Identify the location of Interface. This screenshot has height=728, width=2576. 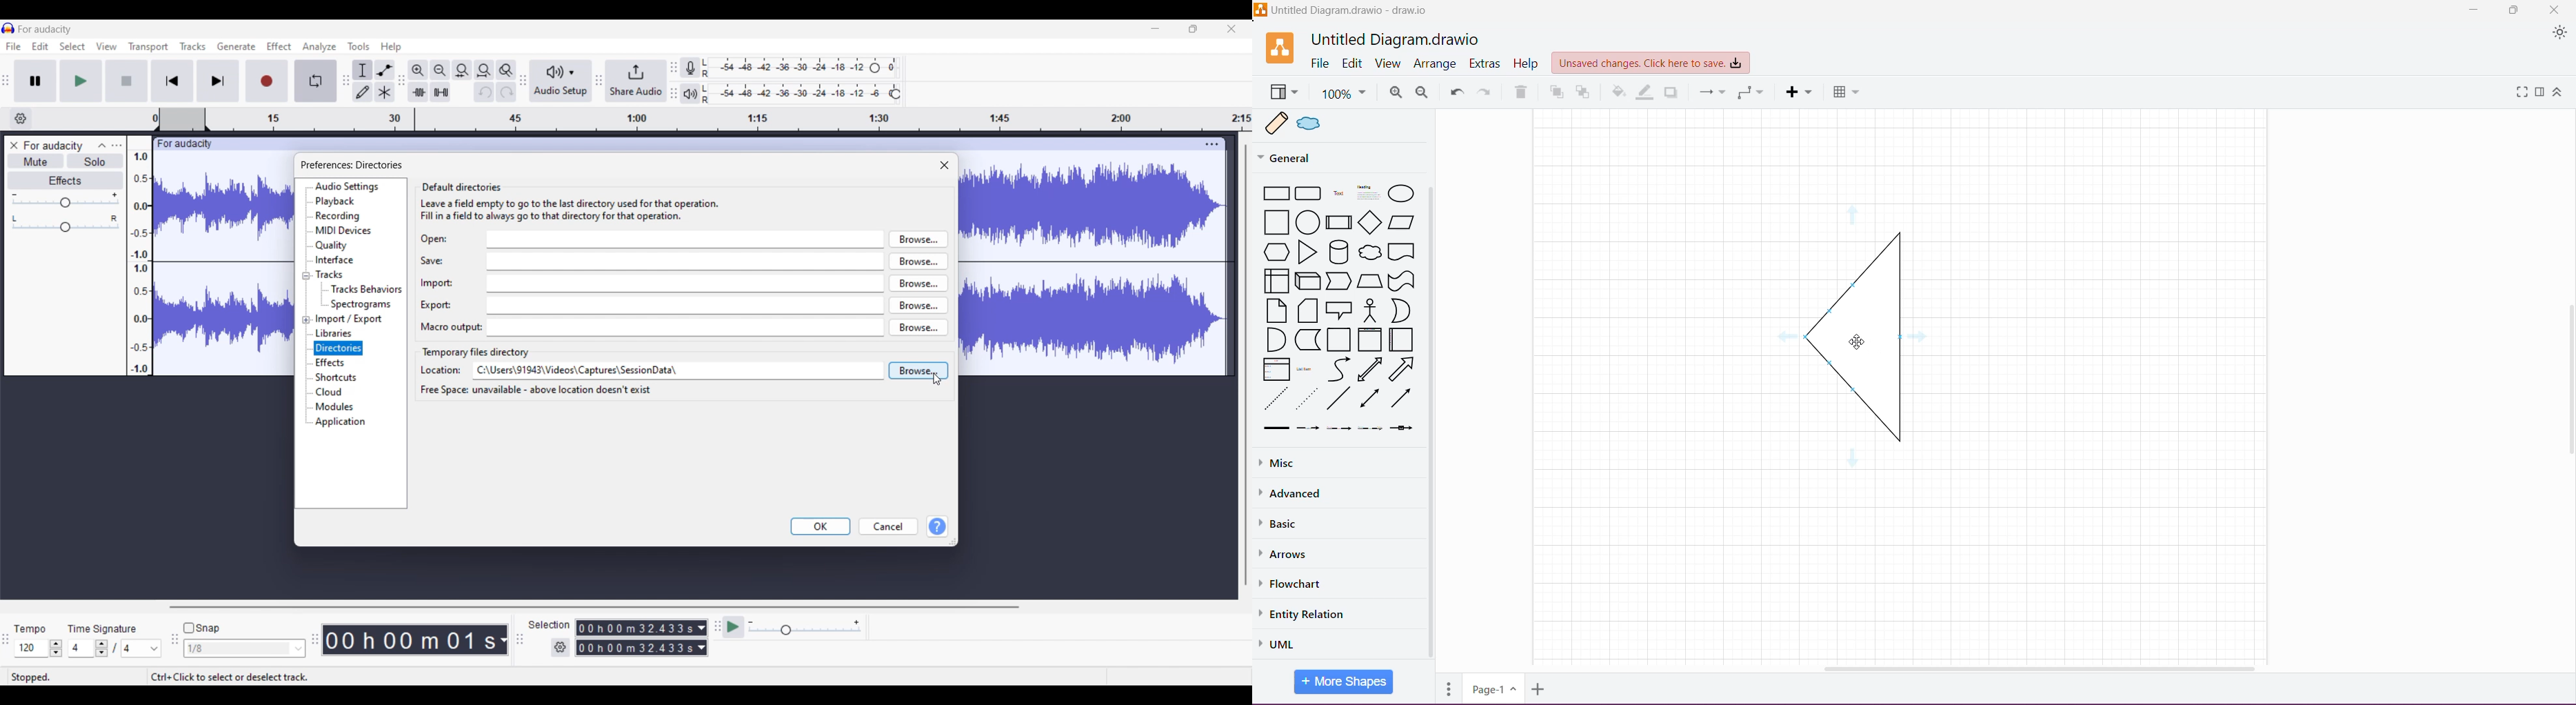
(335, 260).